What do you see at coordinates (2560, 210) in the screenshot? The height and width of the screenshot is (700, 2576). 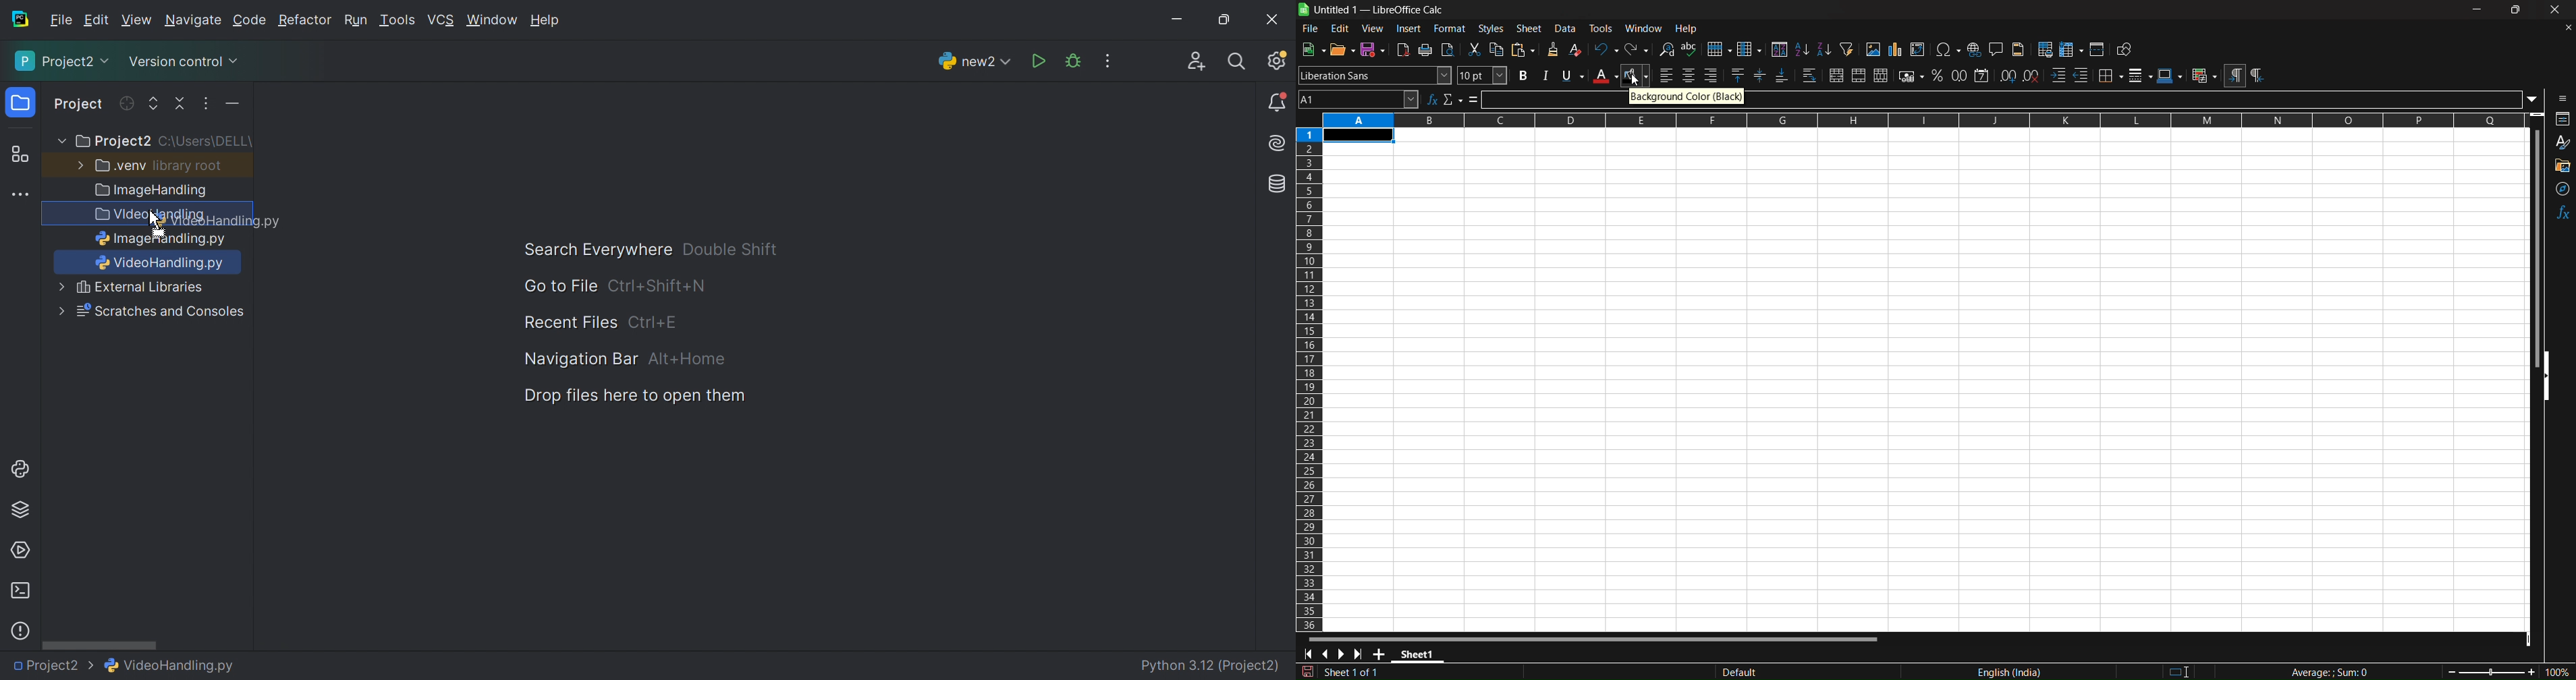 I see `functions` at bounding box center [2560, 210].